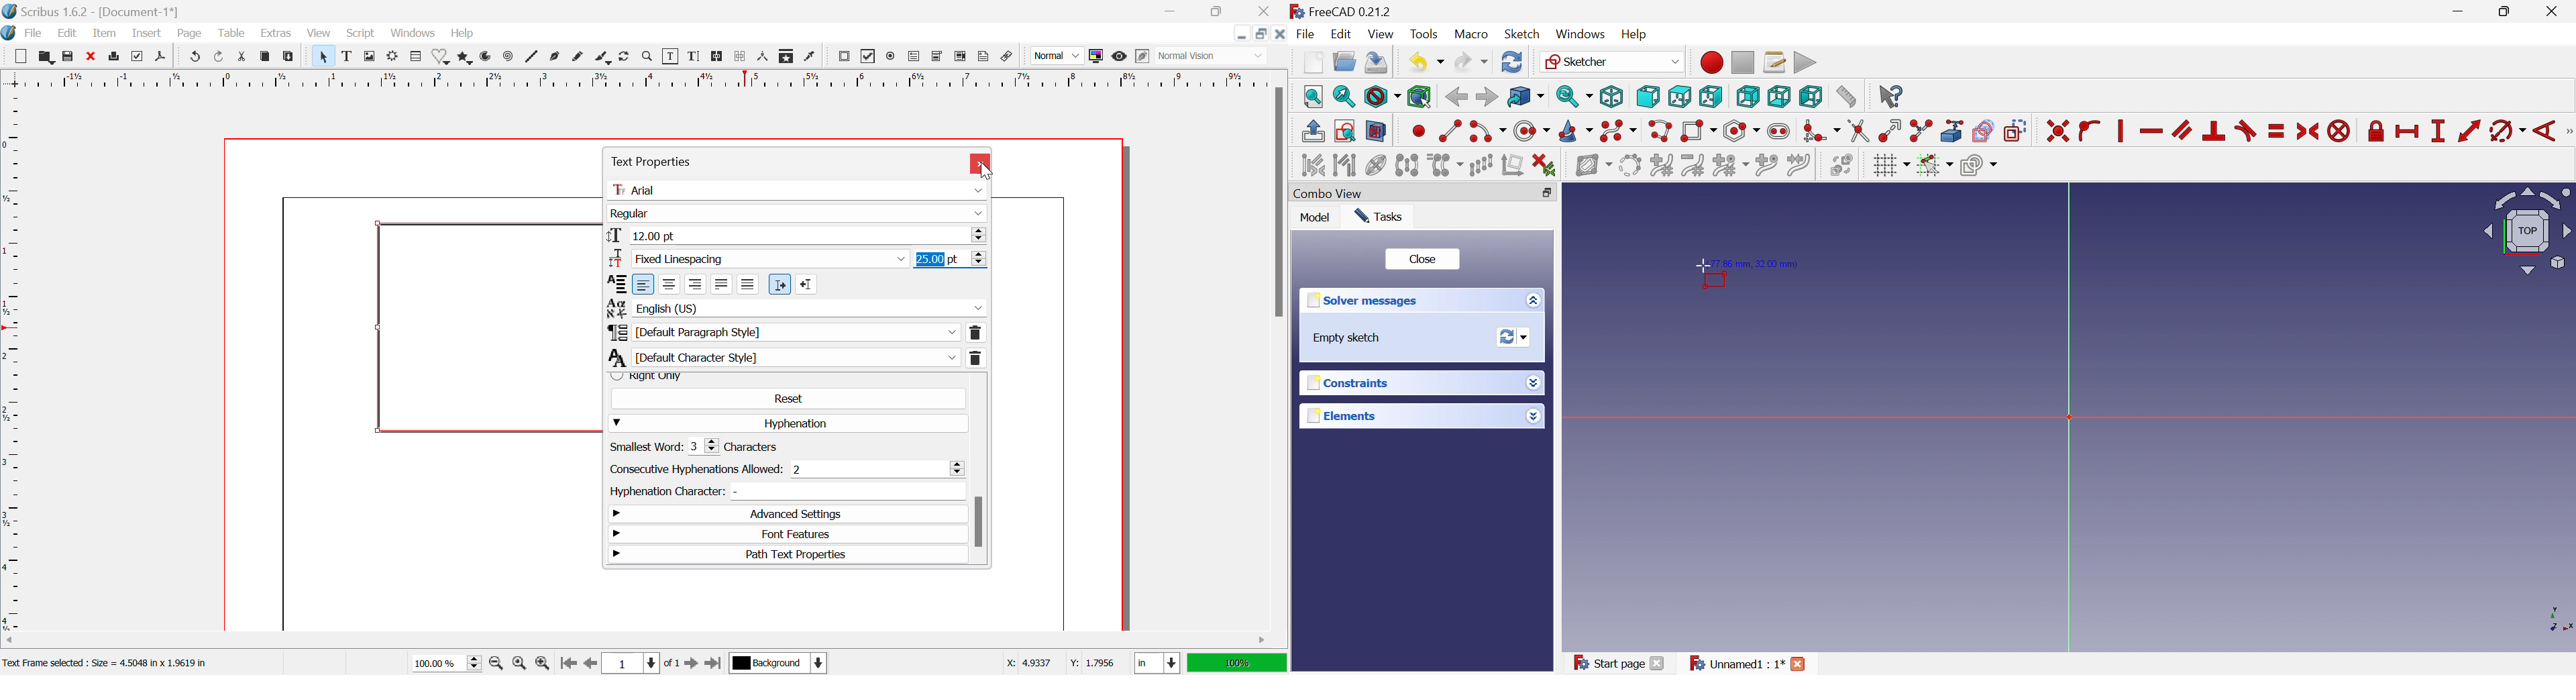  What do you see at coordinates (164, 57) in the screenshot?
I see `Save as Pdf` at bounding box center [164, 57].